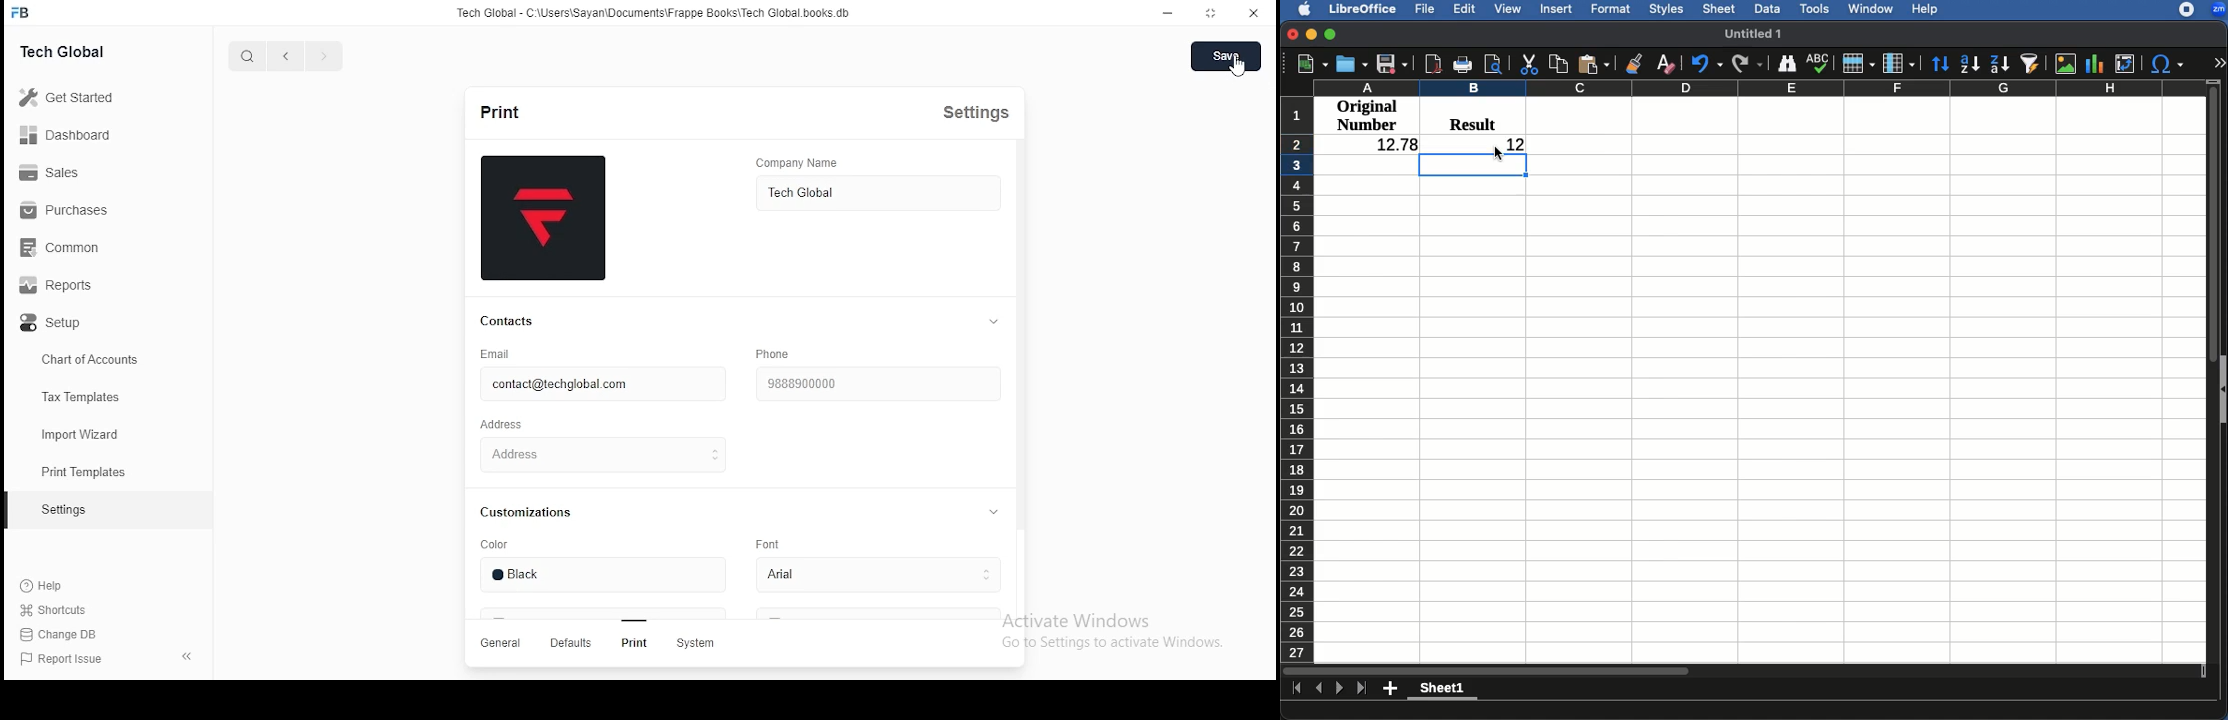 The height and width of the screenshot is (728, 2240). What do you see at coordinates (85, 135) in the screenshot?
I see `Dashboard ` at bounding box center [85, 135].